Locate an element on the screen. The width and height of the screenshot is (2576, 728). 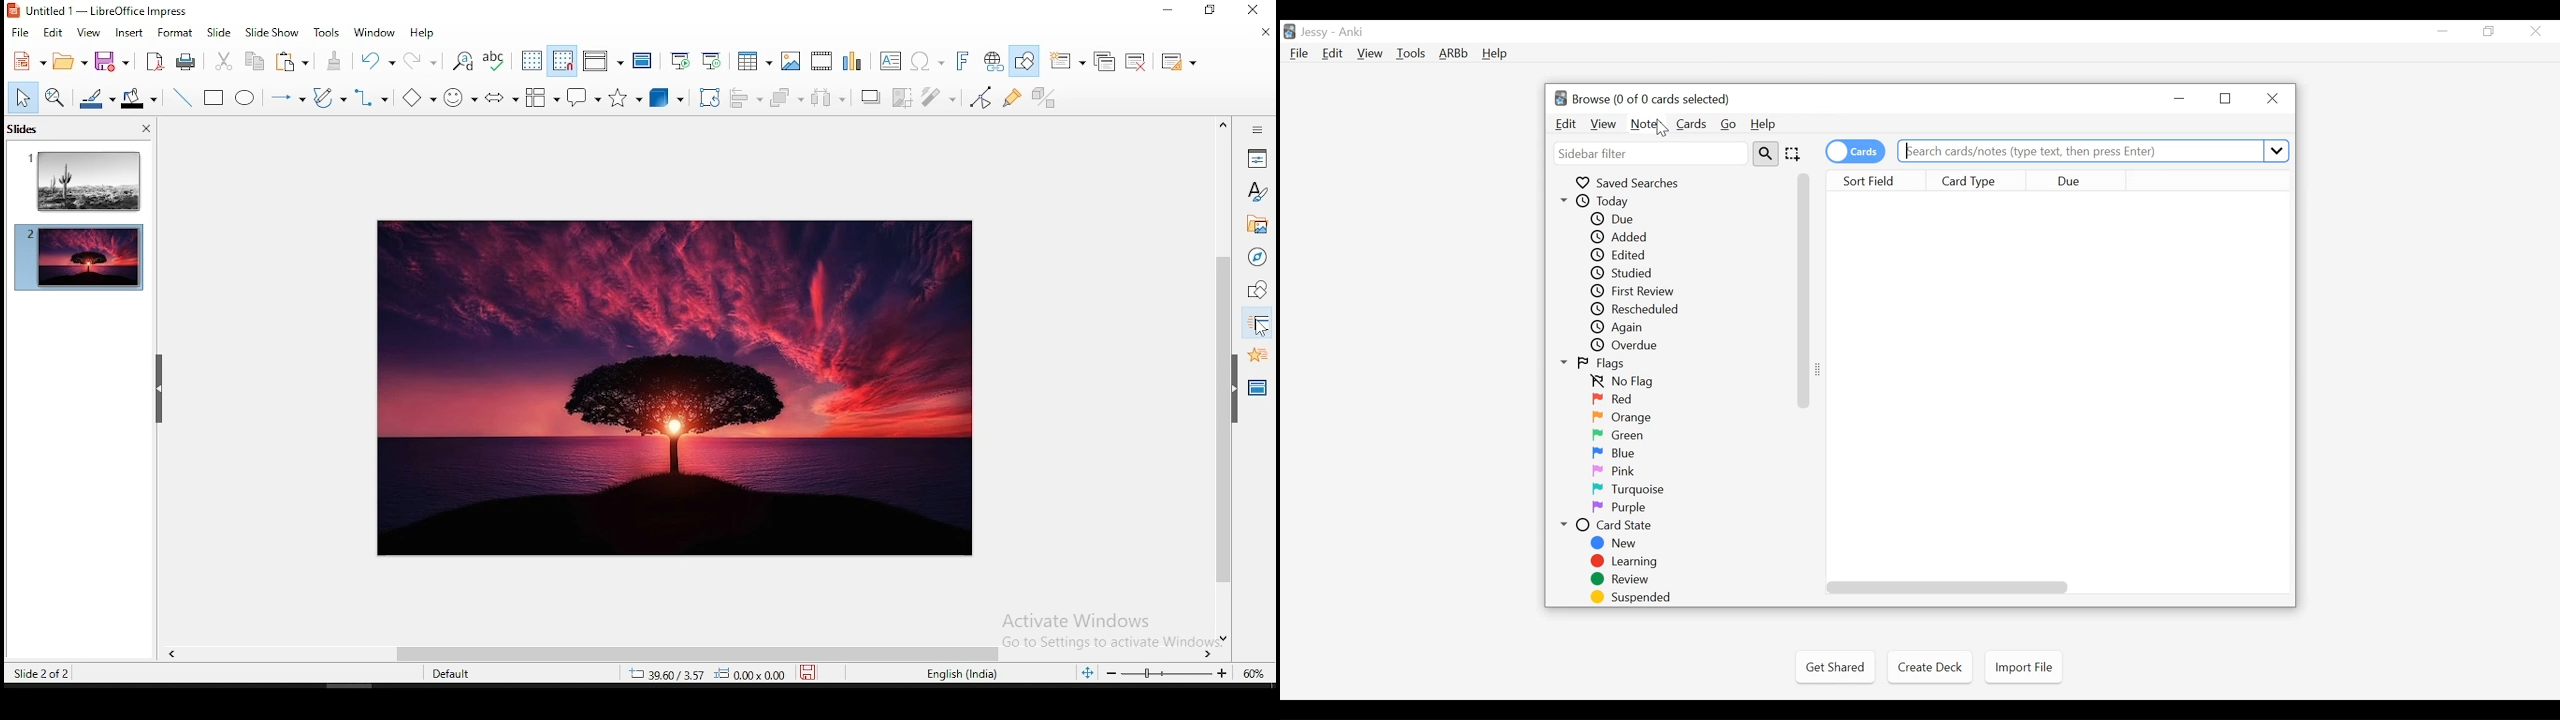
Overdue is located at coordinates (1627, 345).